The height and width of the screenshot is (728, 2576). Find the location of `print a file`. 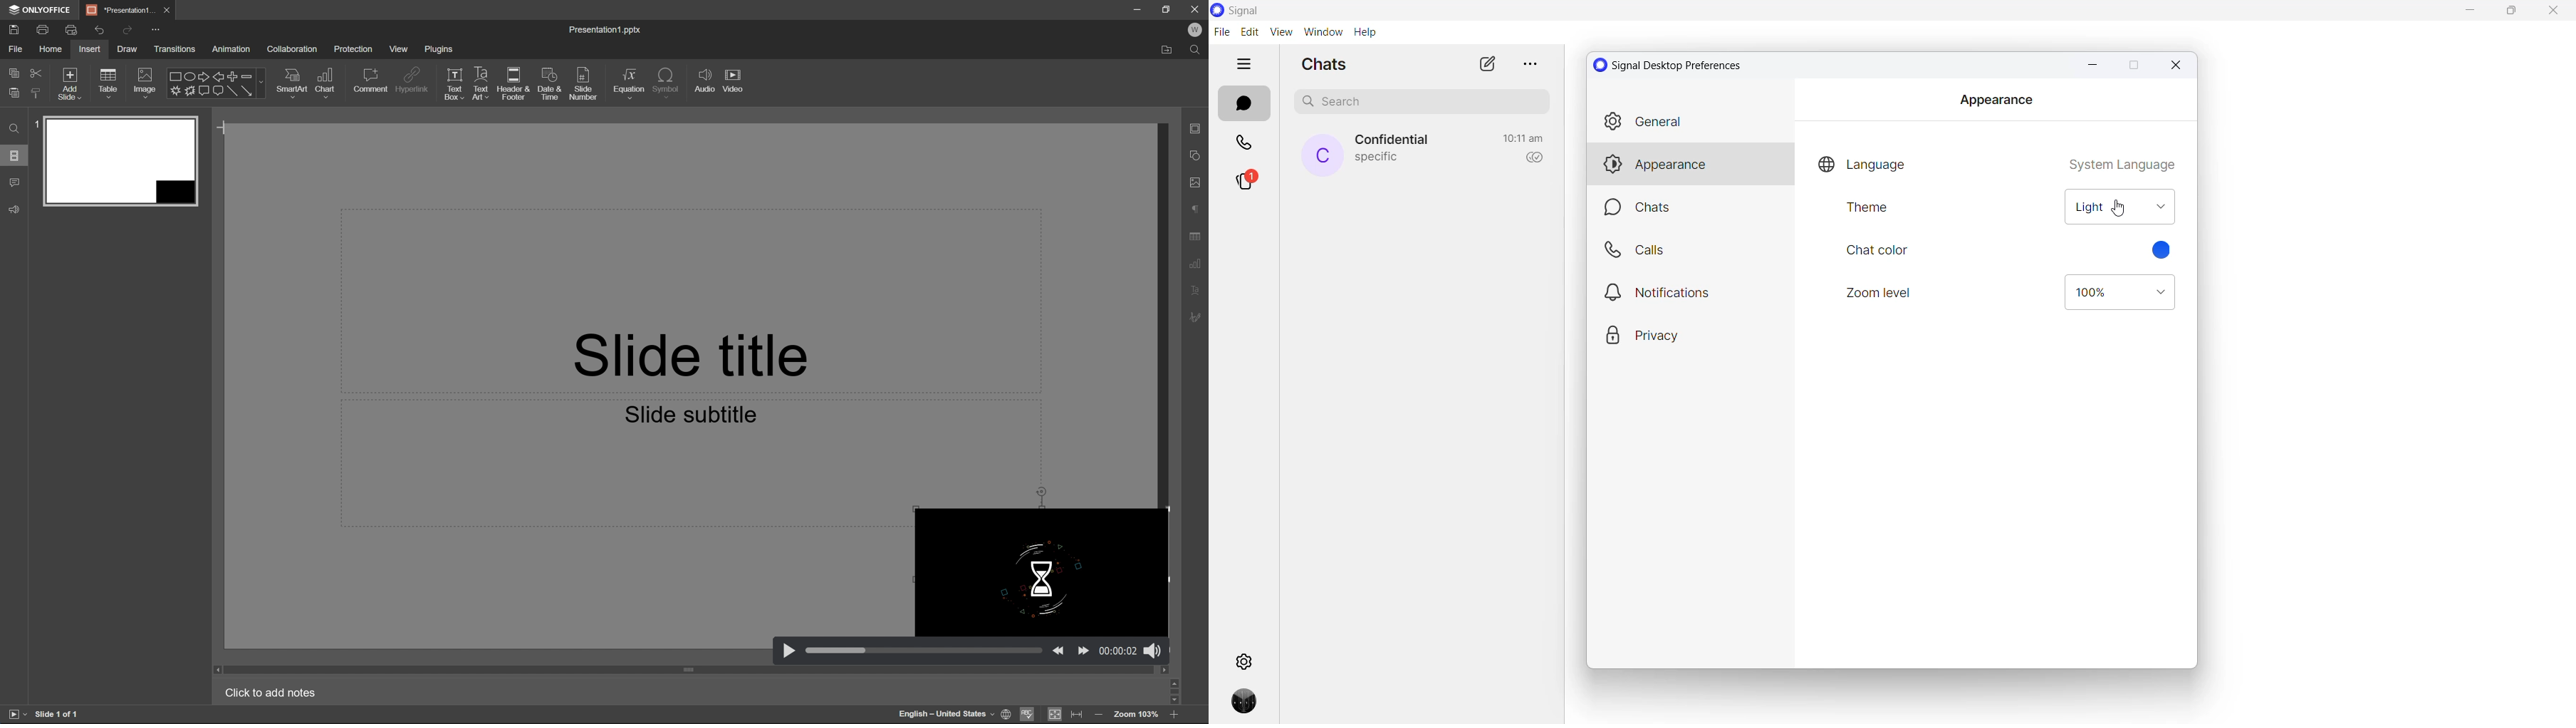

print a file is located at coordinates (44, 28).